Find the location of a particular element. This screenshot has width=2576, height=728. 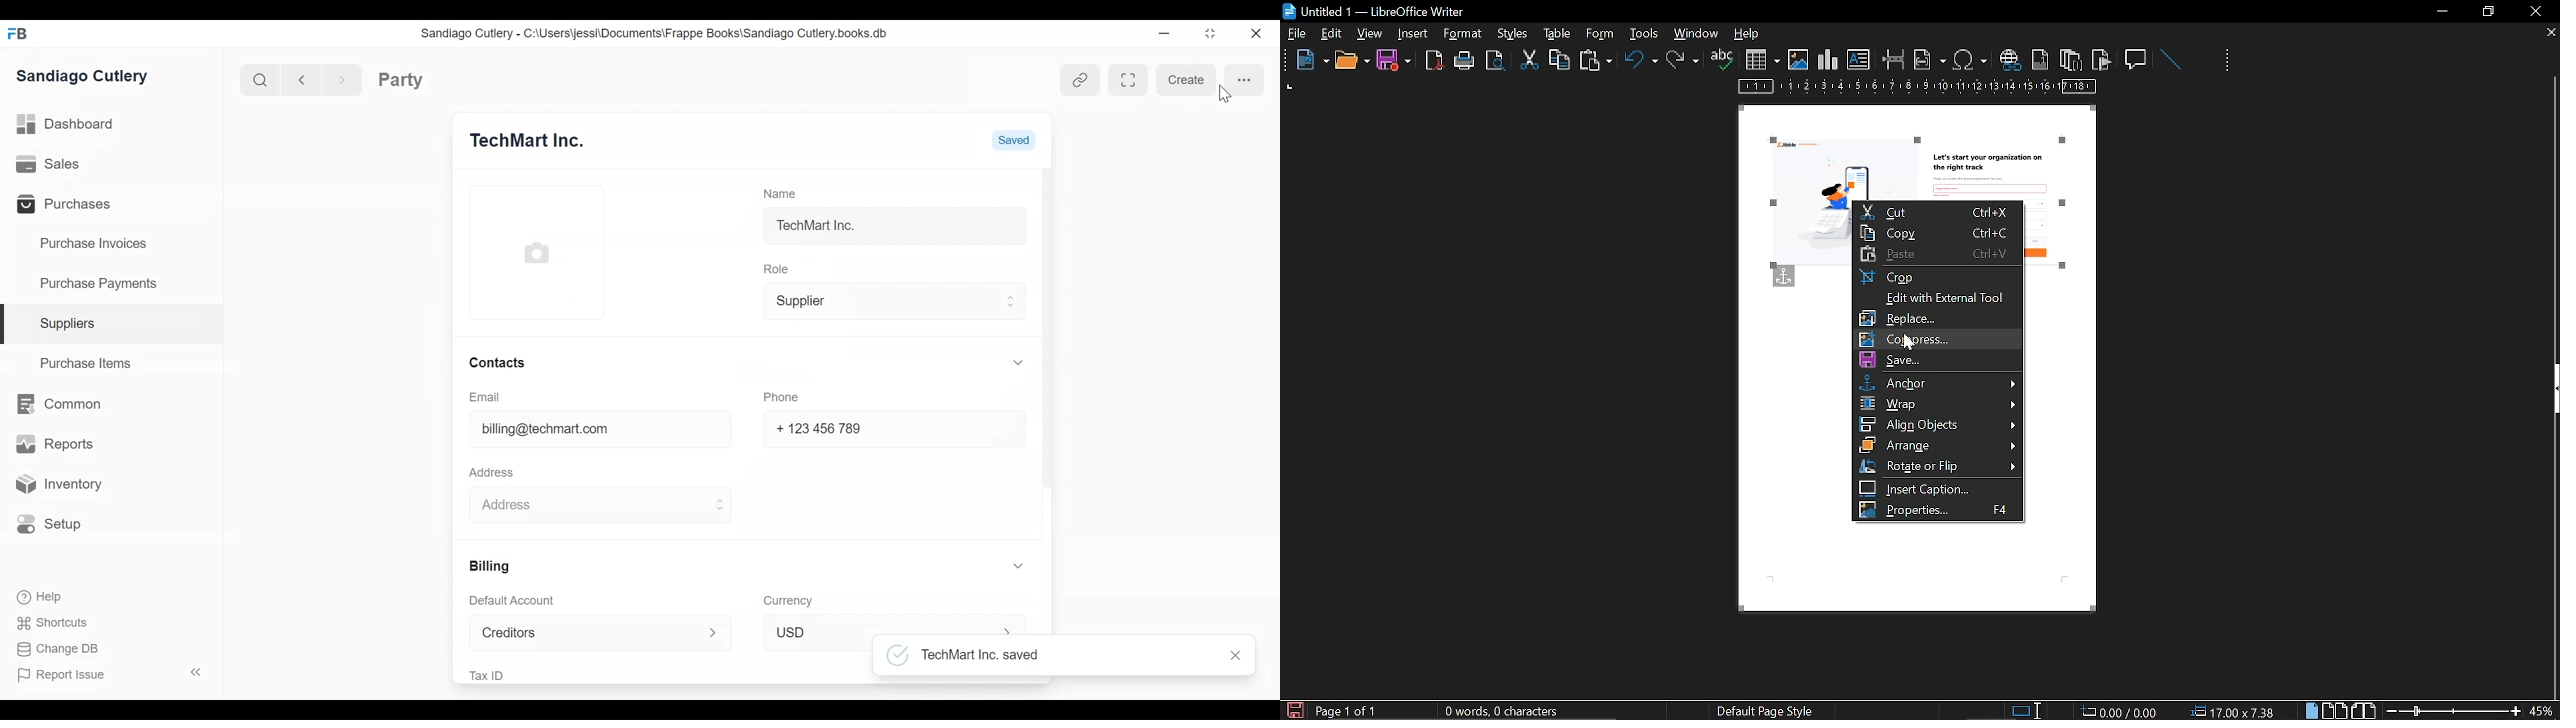

styles is located at coordinates (1554, 33).